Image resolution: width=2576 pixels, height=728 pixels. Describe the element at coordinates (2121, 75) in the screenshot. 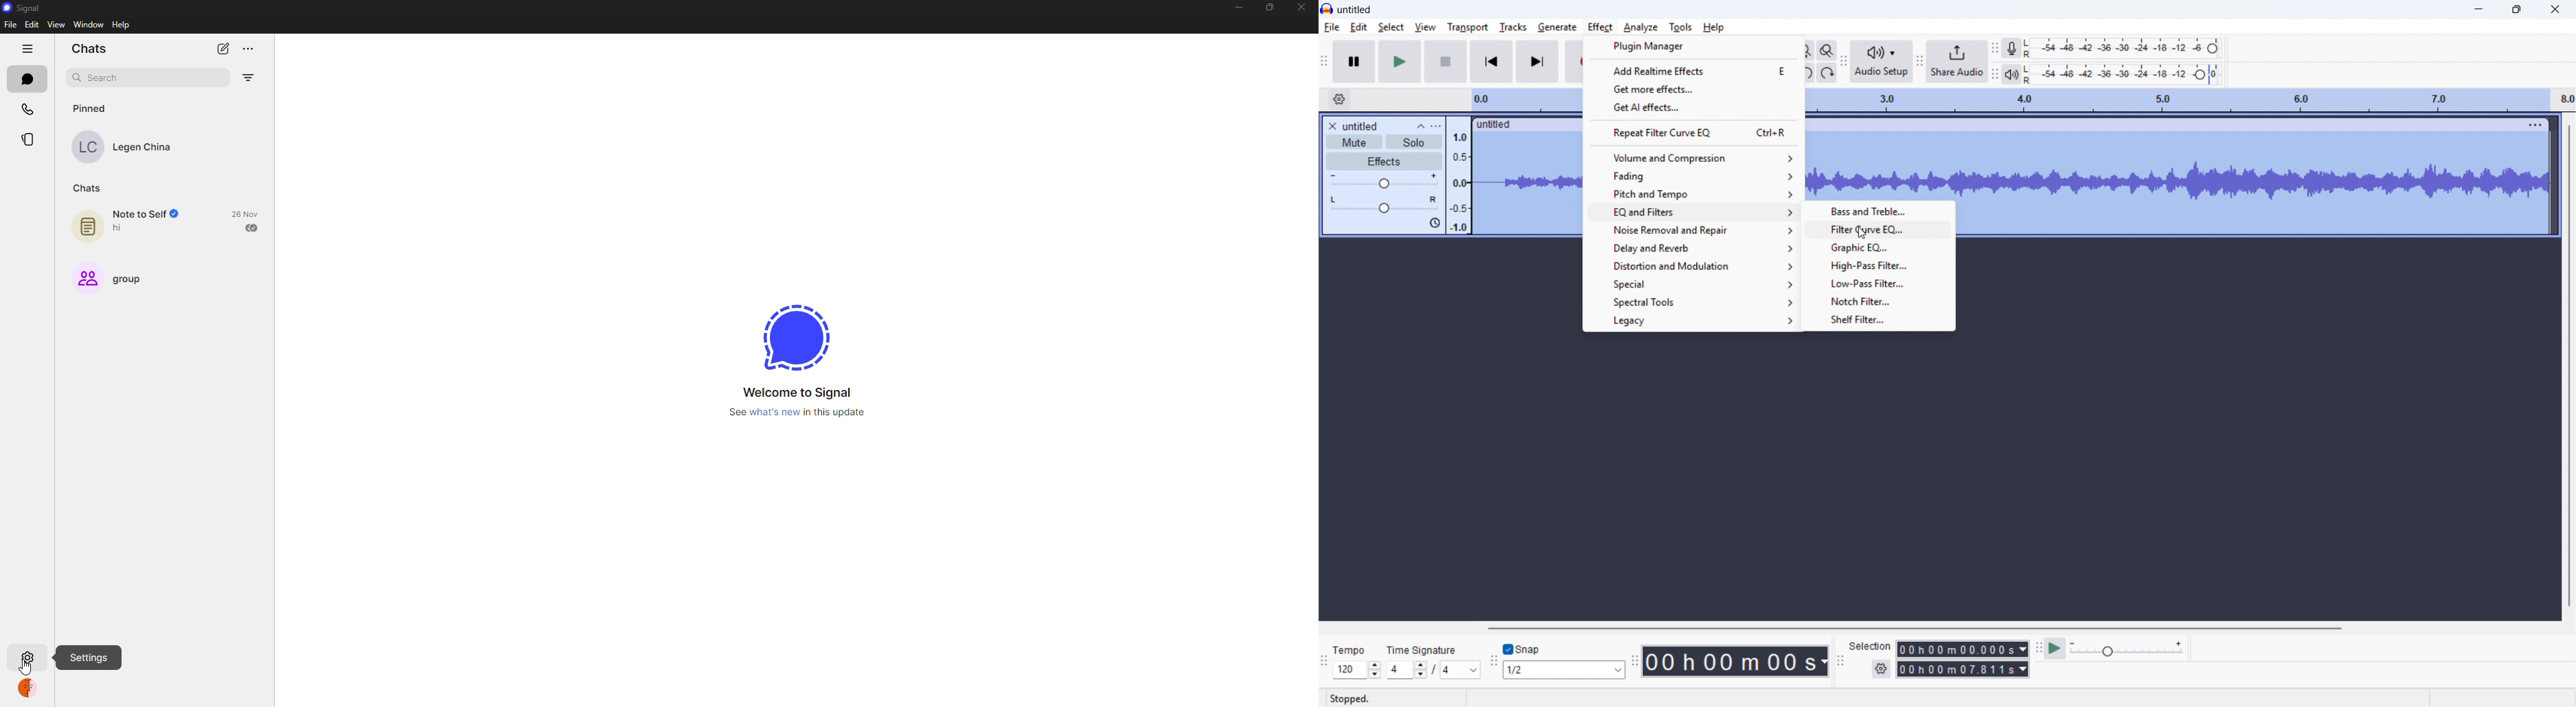

I see `Playback level ` at that location.